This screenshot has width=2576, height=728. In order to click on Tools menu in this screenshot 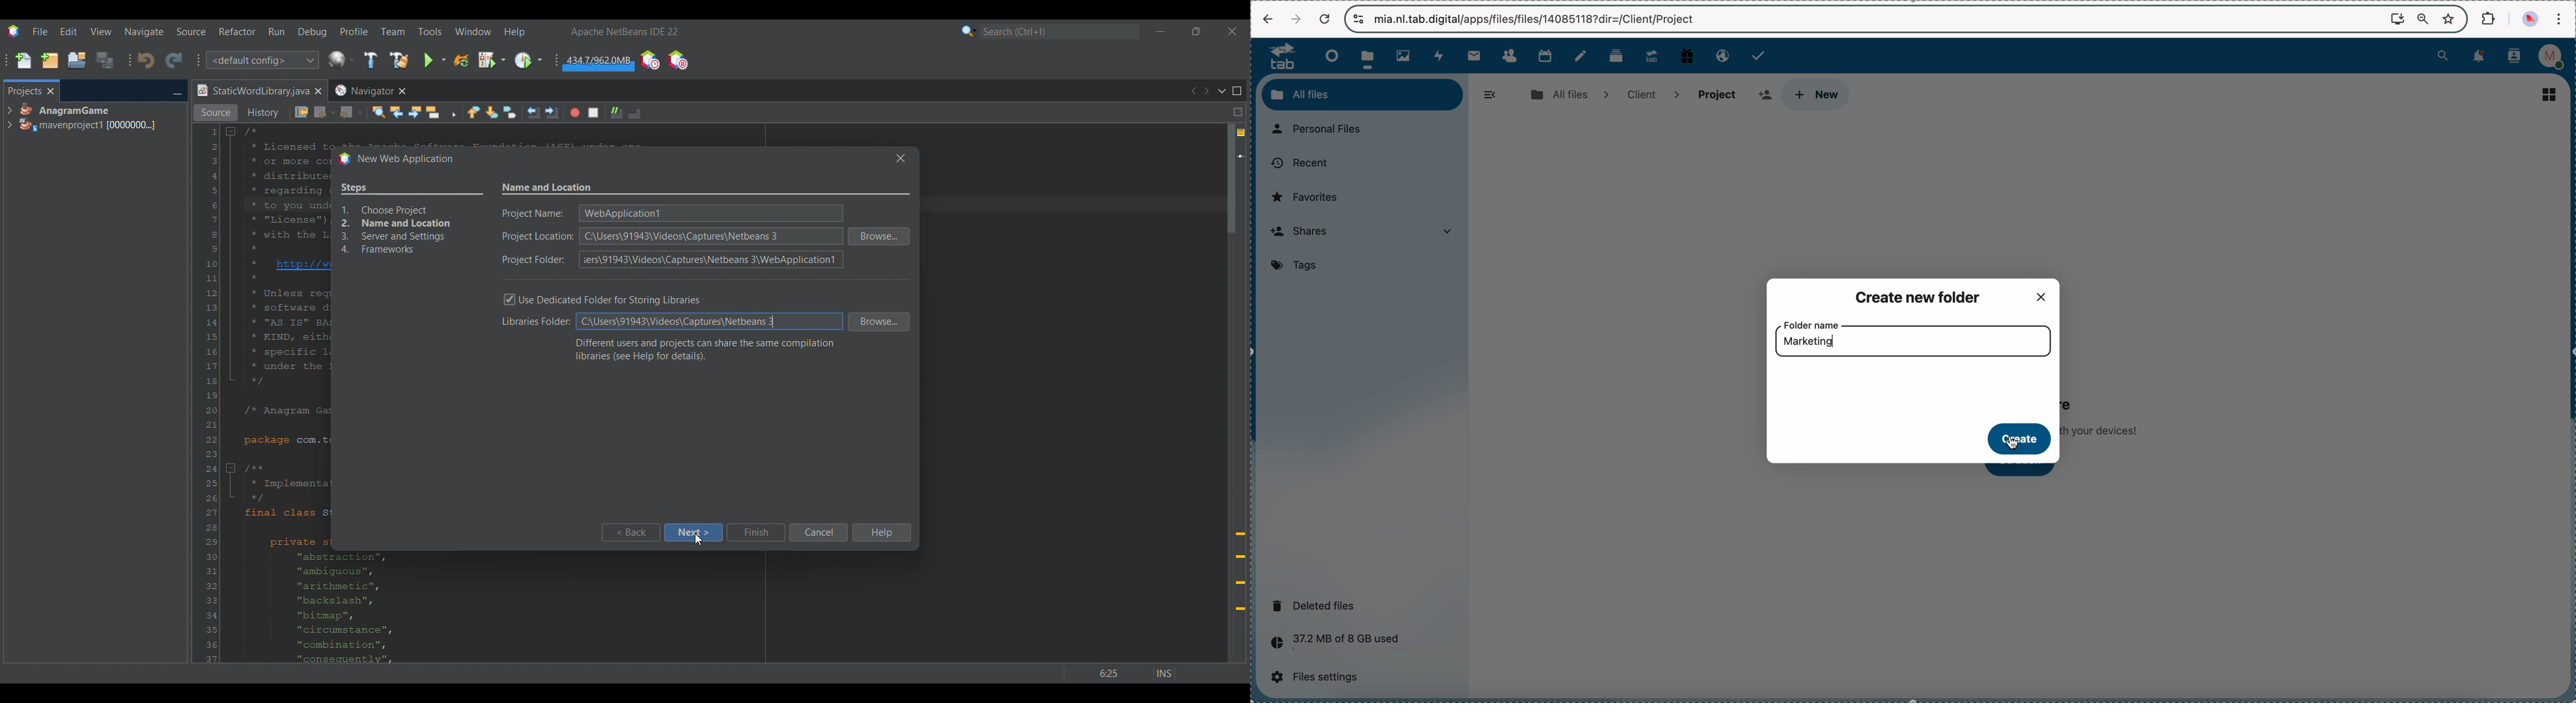, I will do `click(429, 31)`.